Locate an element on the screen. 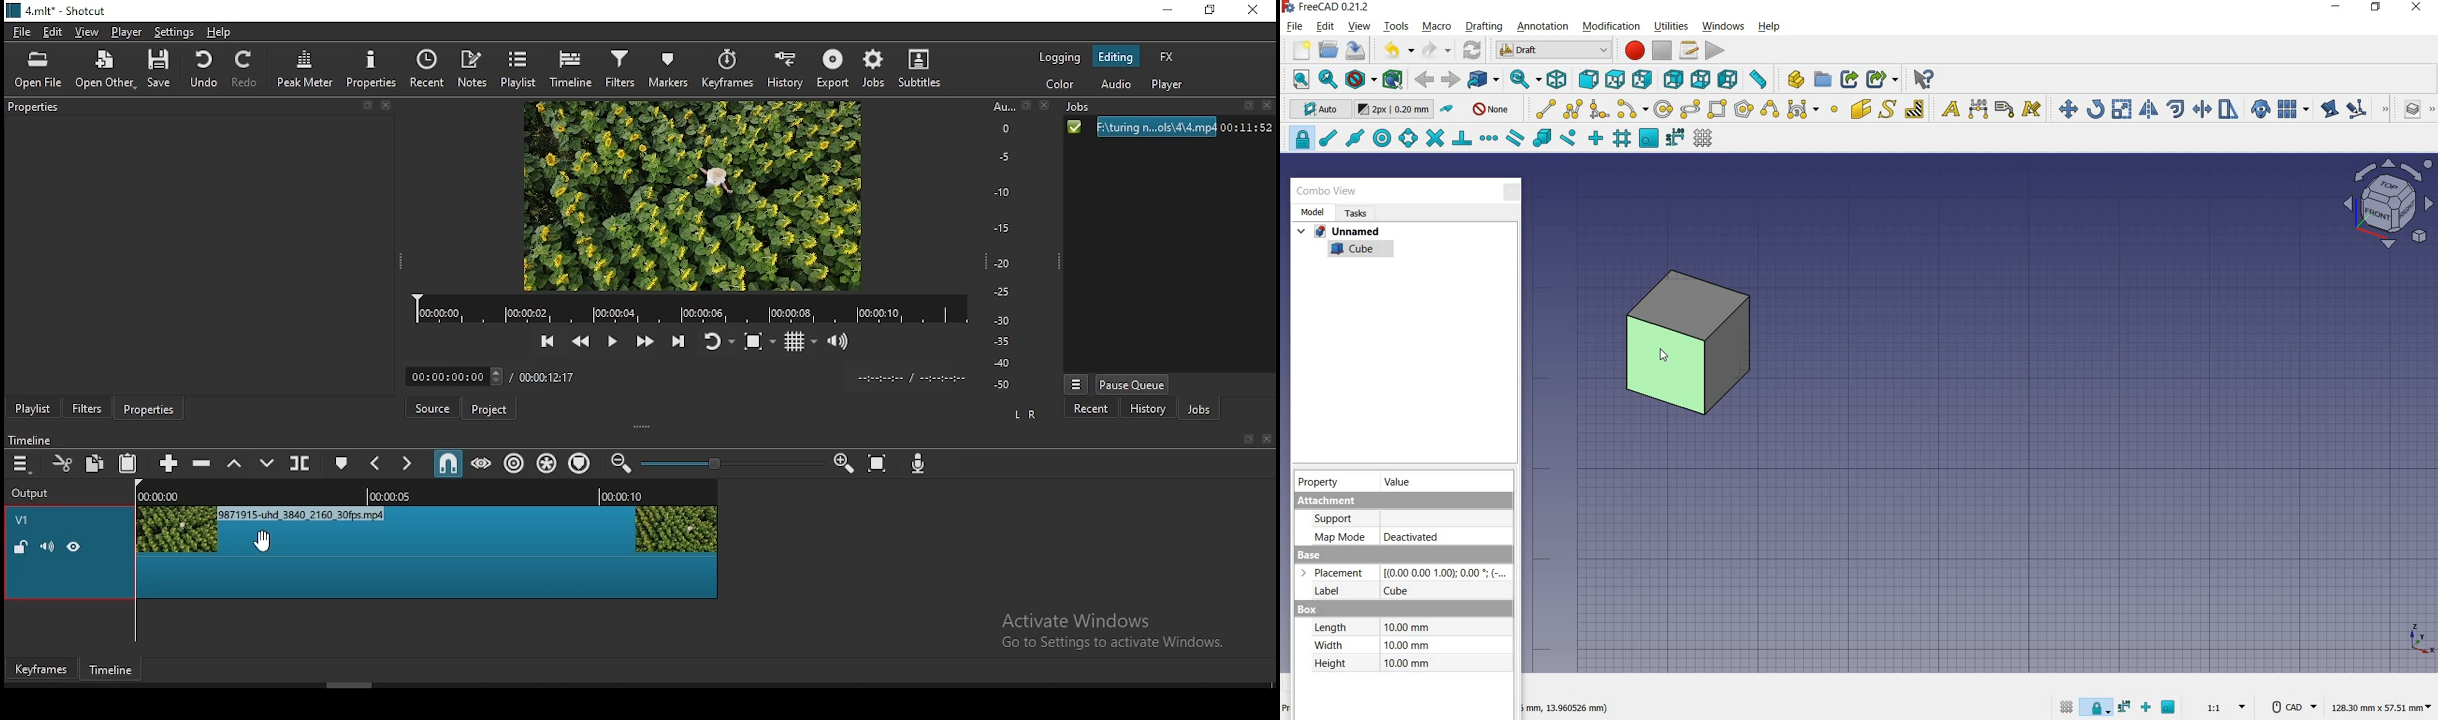 The height and width of the screenshot is (728, 2464). Left Right is located at coordinates (1023, 414).